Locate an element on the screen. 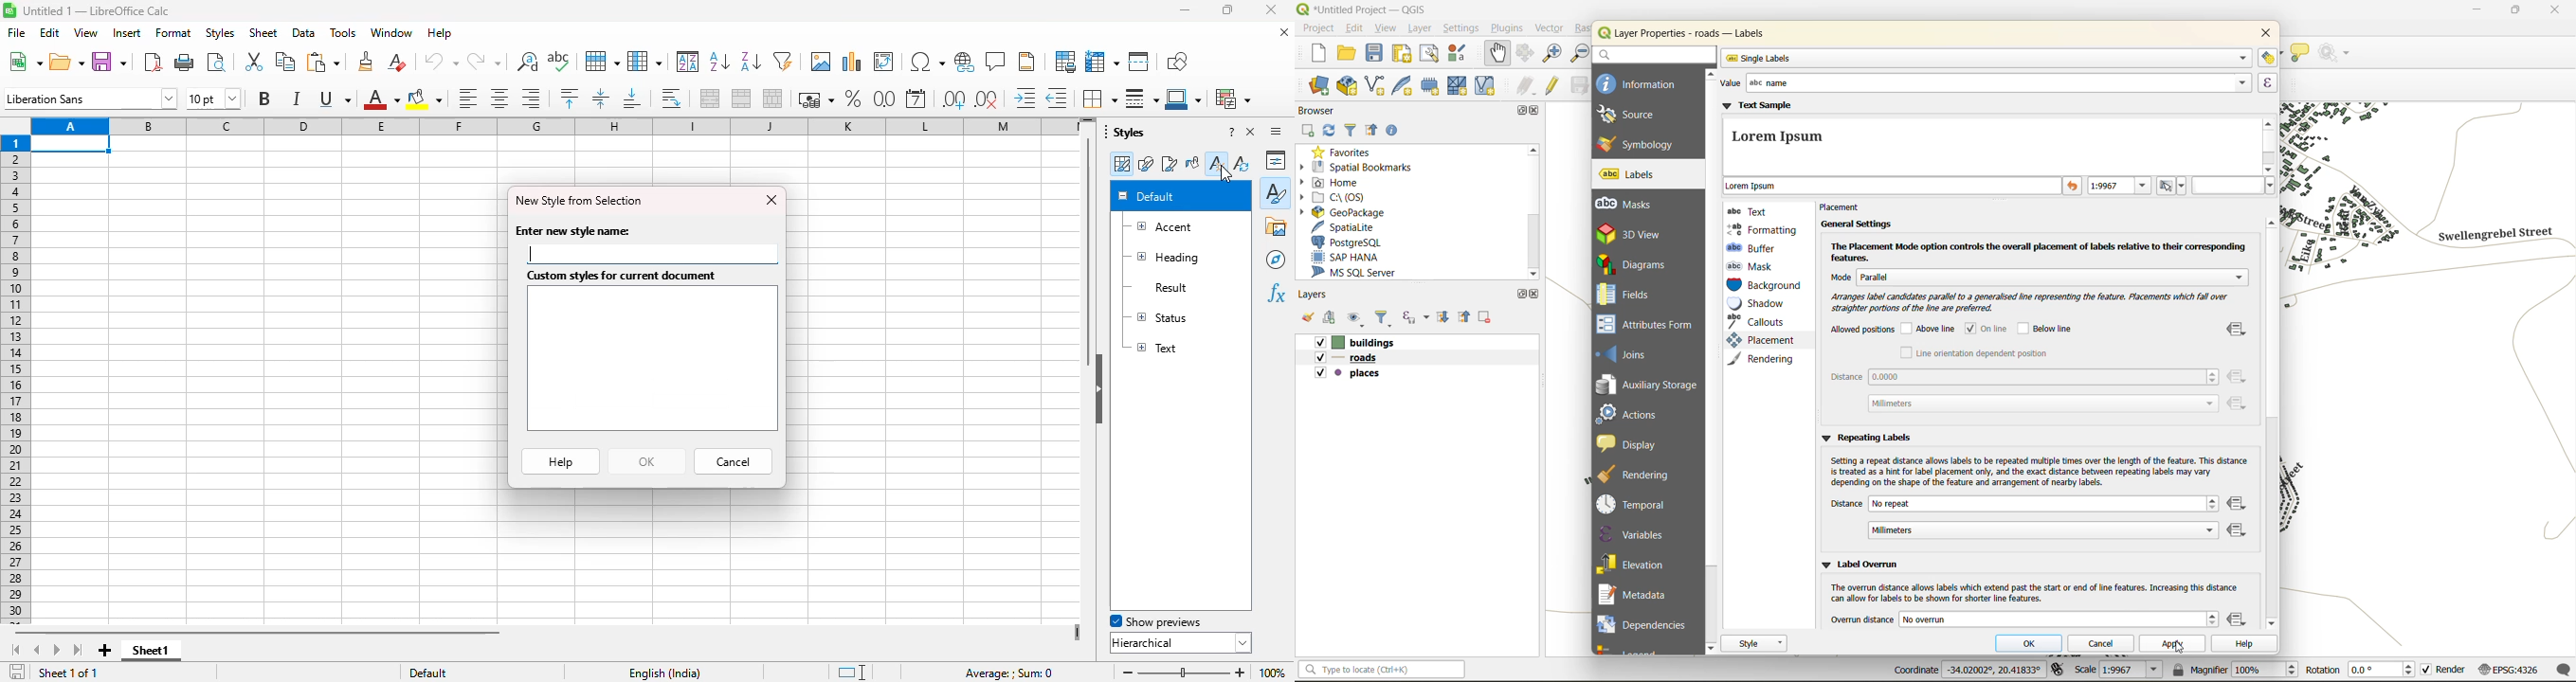  scroll to first sheet is located at coordinates (14, 651).